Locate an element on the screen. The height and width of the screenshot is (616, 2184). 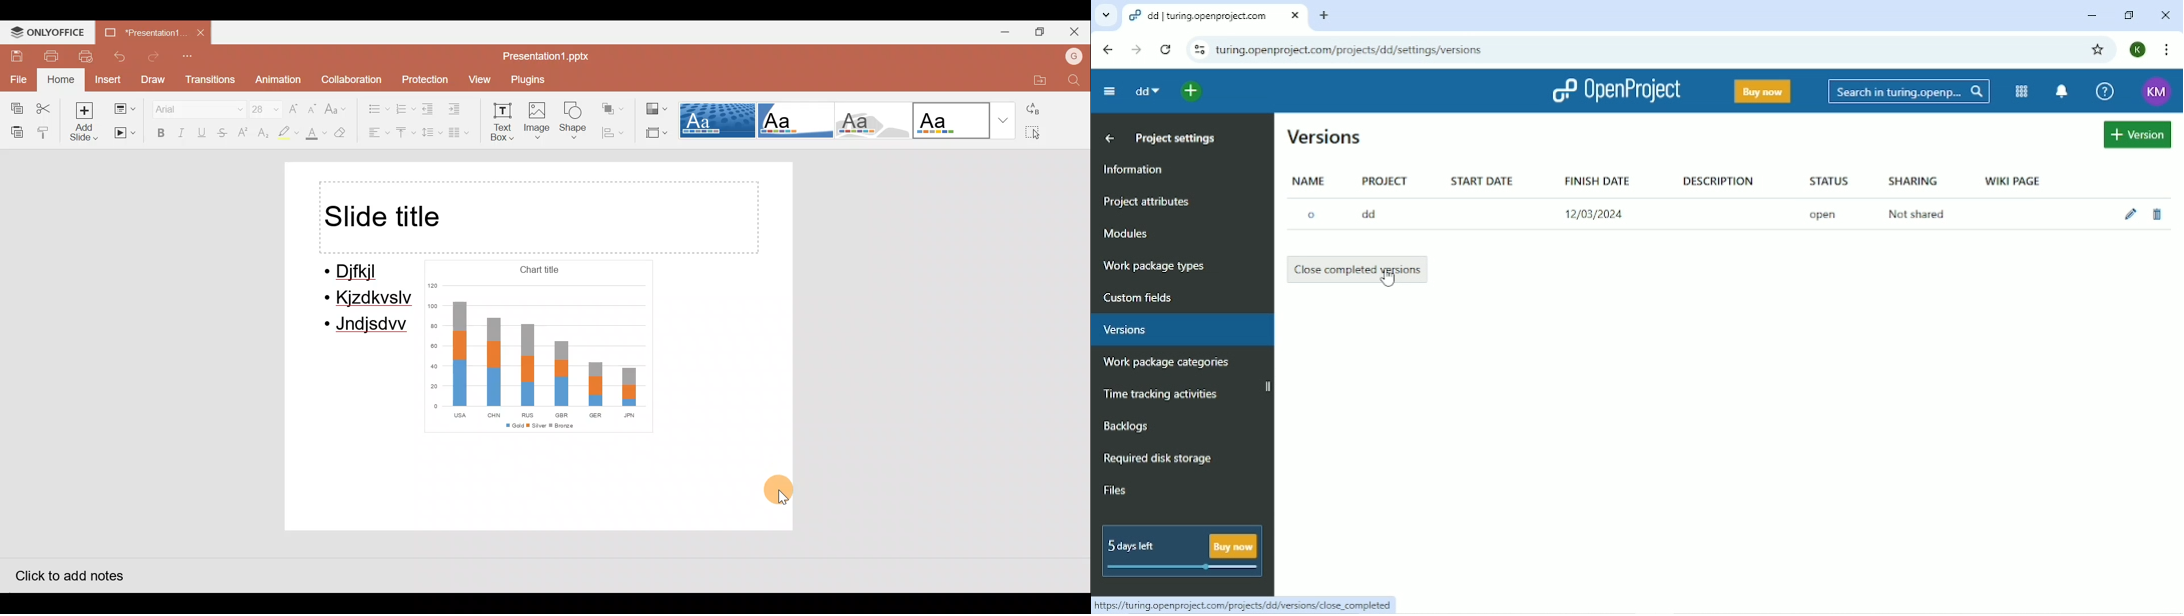
Copy style is located at coordinates (49, 132).